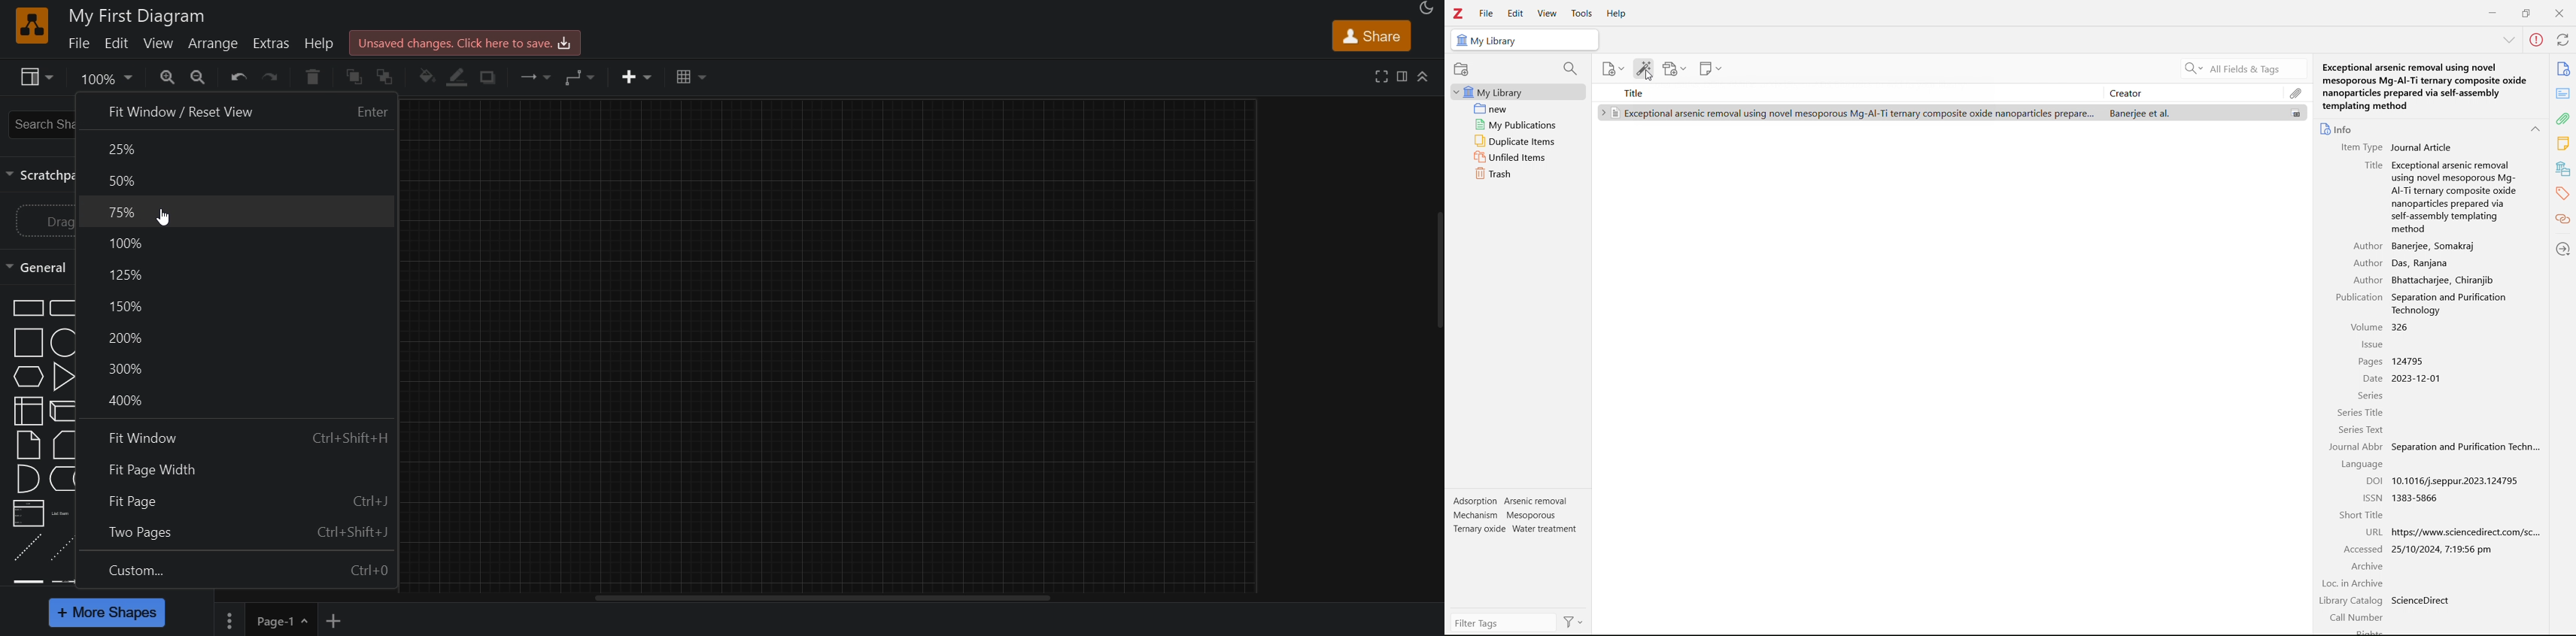 The height and width of the screenshot is (644, 2576). What do you see at coordinates (427, 77) in the screenshot?
I see `fill color` at bounding box center [427, 77].